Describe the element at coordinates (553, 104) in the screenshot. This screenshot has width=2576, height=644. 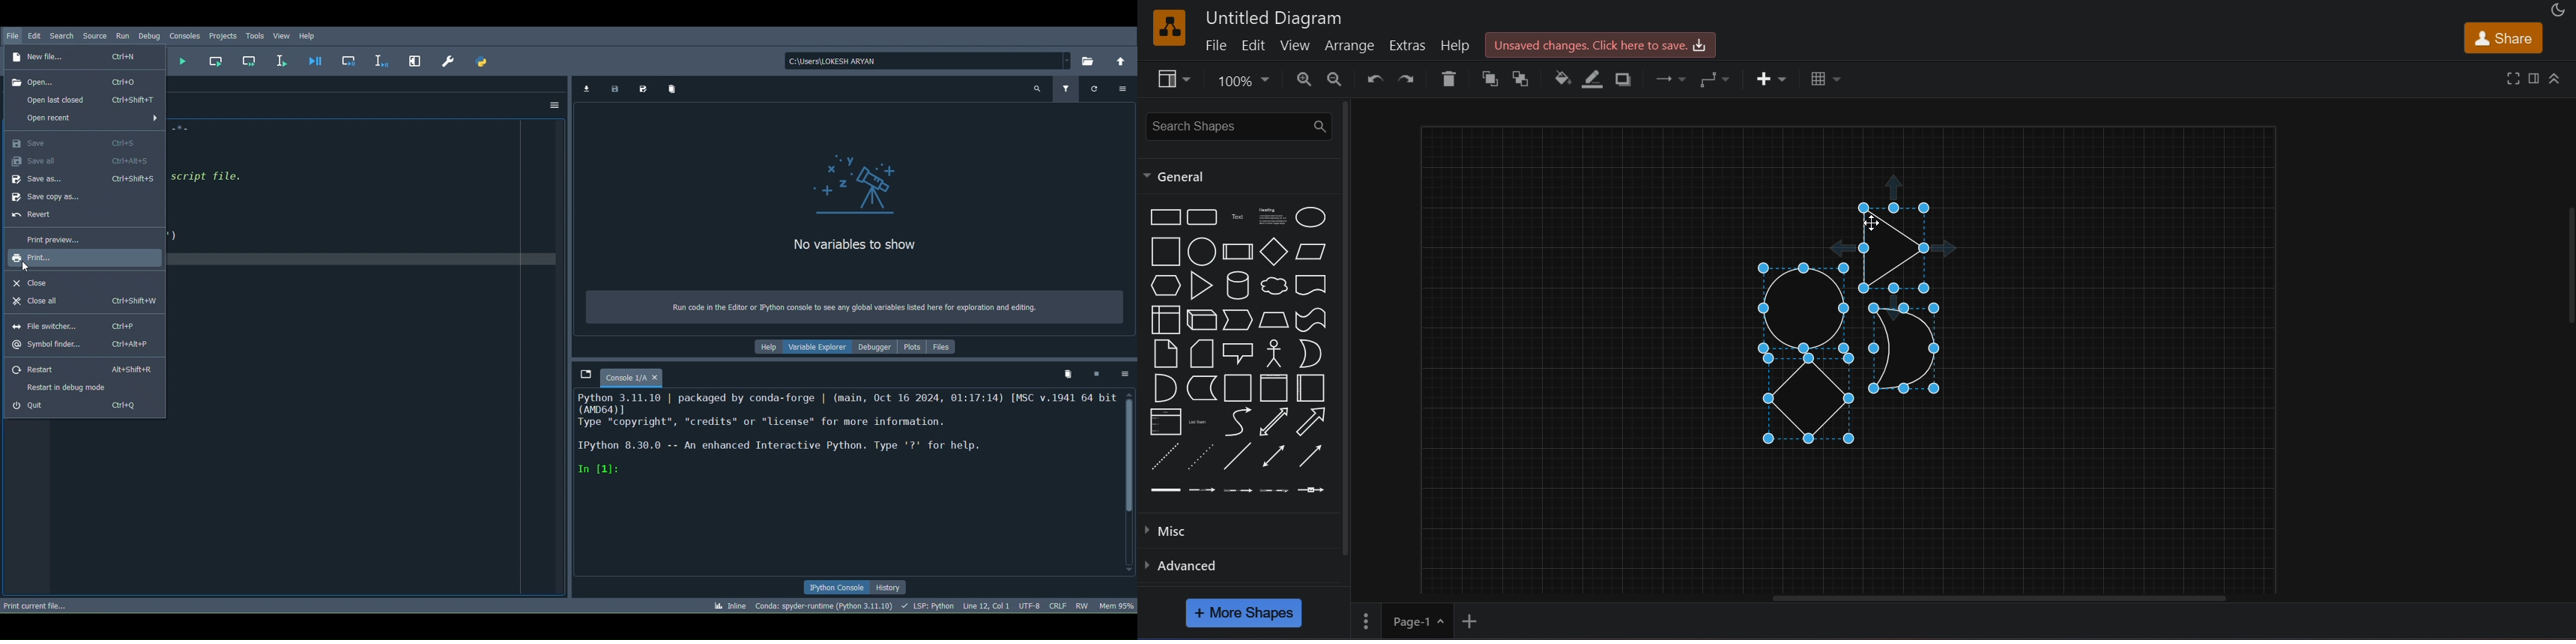
I see `Options` at that location.